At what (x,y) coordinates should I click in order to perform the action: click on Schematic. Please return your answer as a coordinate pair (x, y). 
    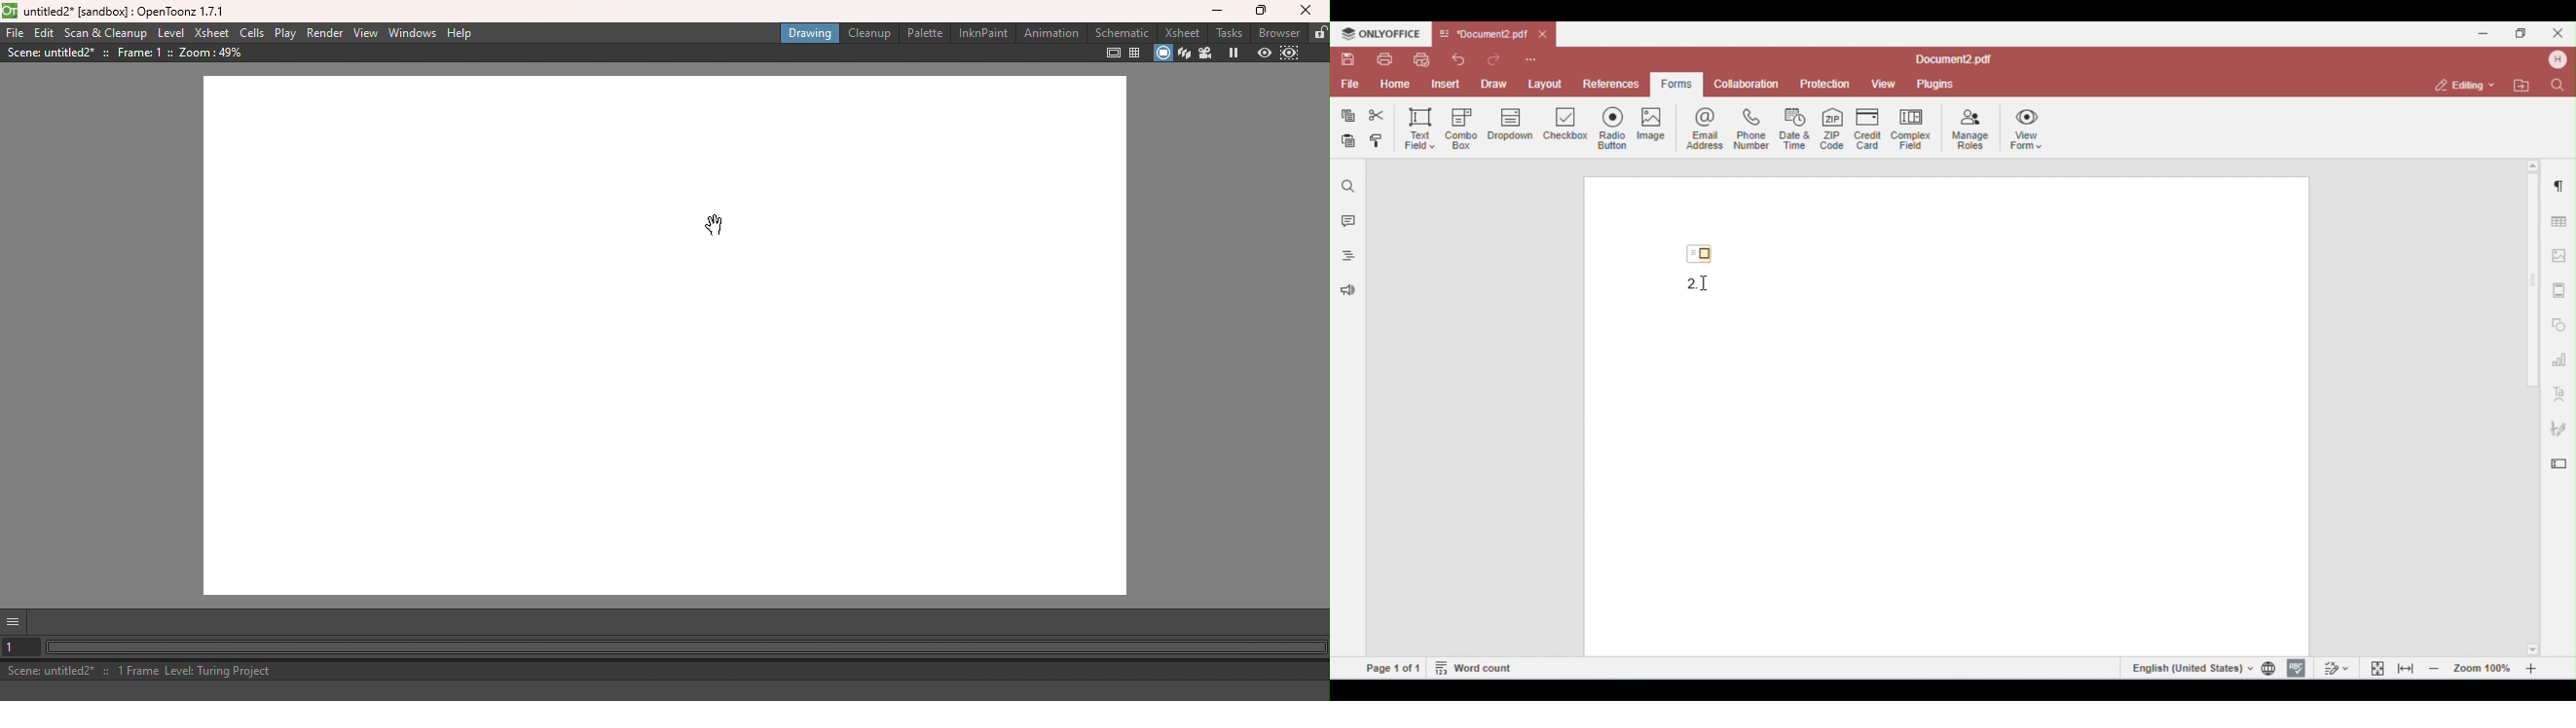
    Looking at the image, I should click on (1122, 33).